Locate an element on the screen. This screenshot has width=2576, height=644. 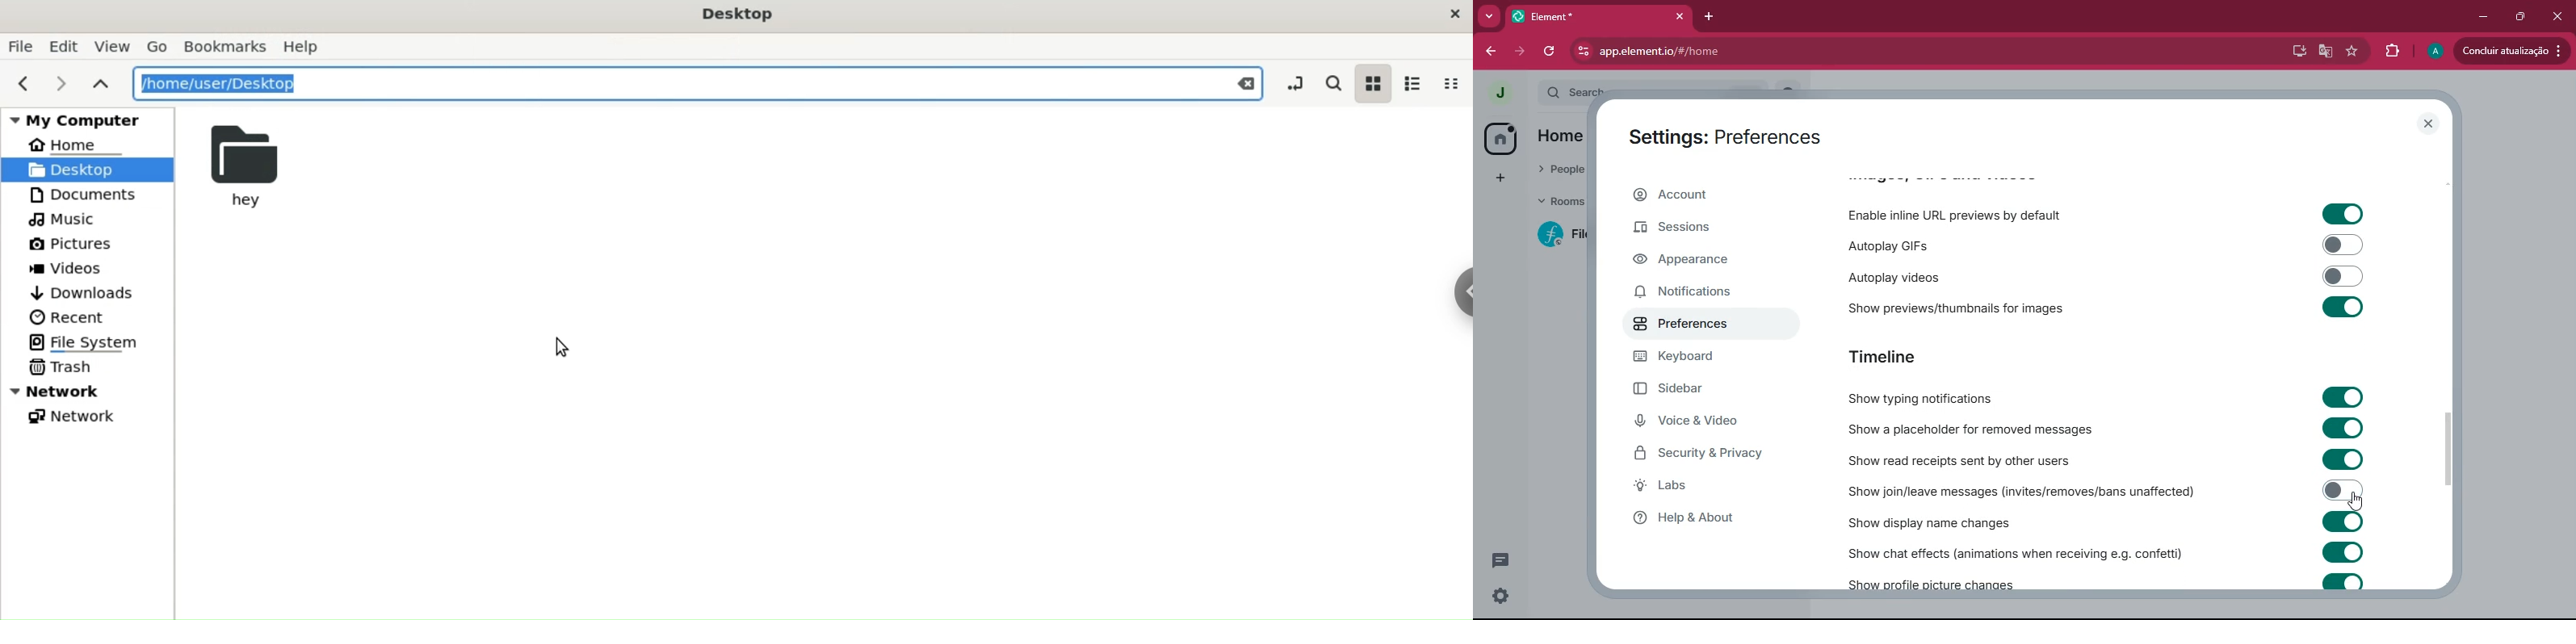
show typing notifications is located at coordinates (1946, 399).